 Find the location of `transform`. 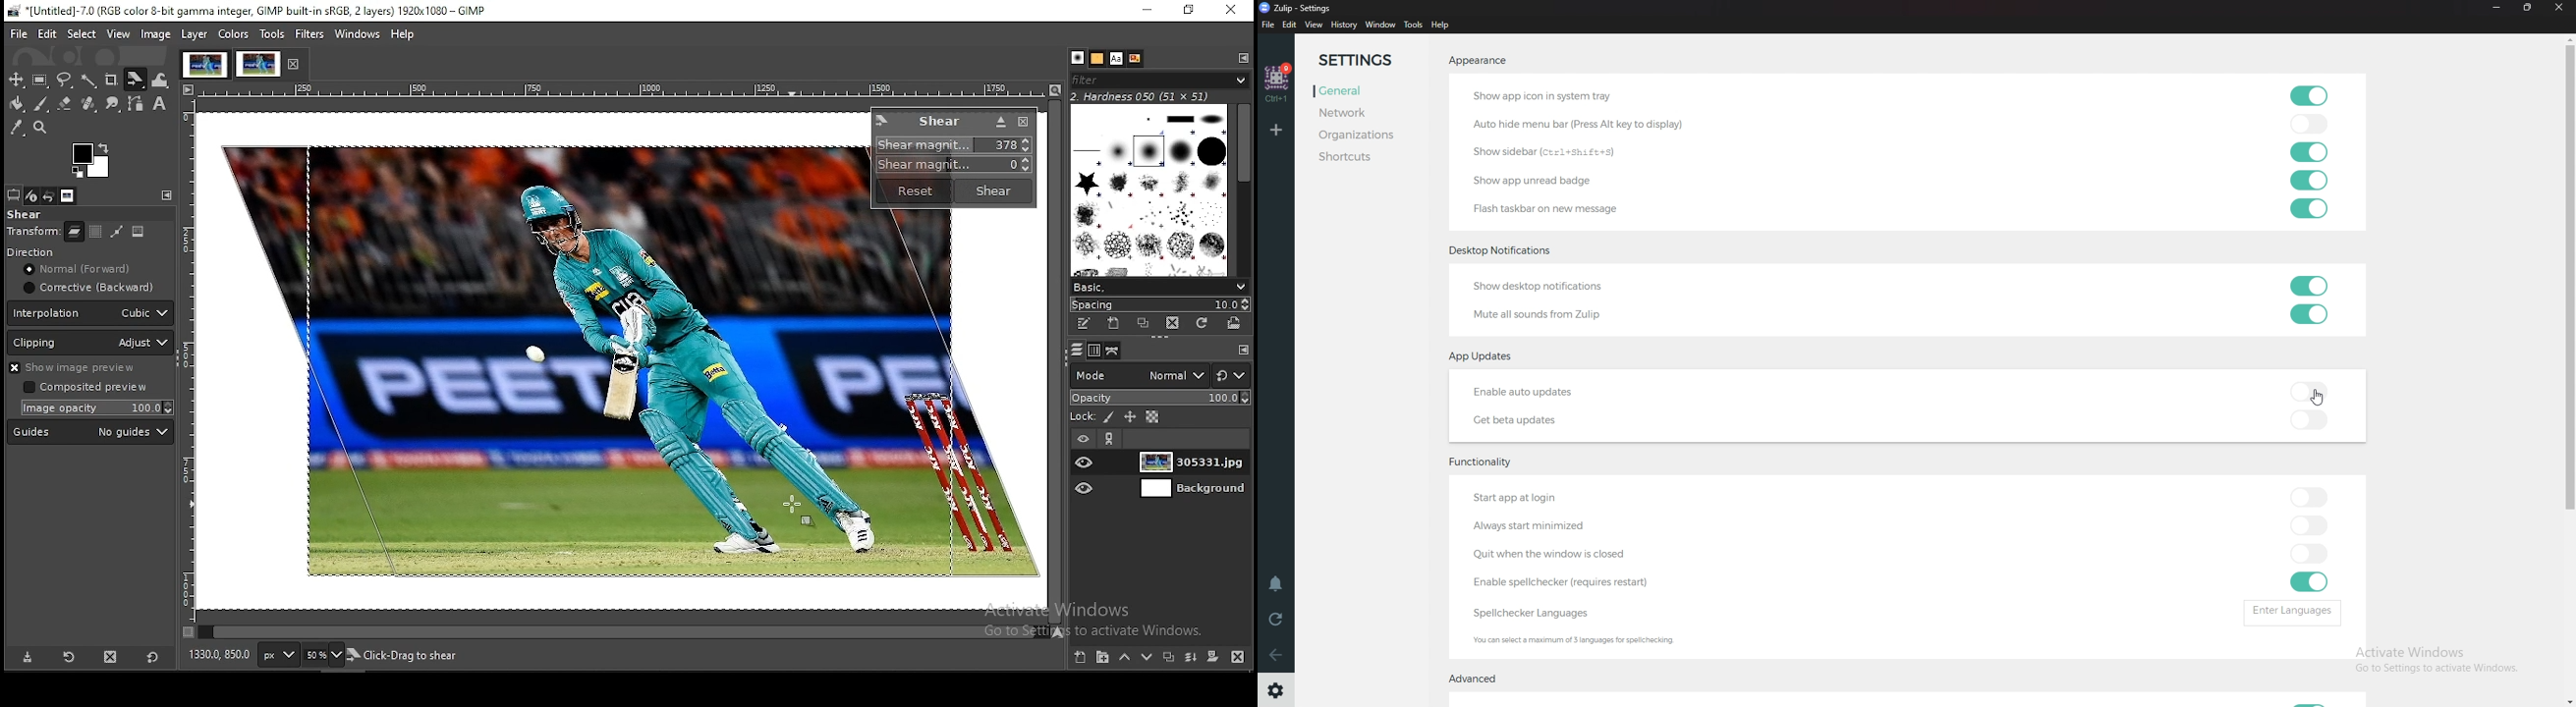

transform is located at coordinates (33, 233).